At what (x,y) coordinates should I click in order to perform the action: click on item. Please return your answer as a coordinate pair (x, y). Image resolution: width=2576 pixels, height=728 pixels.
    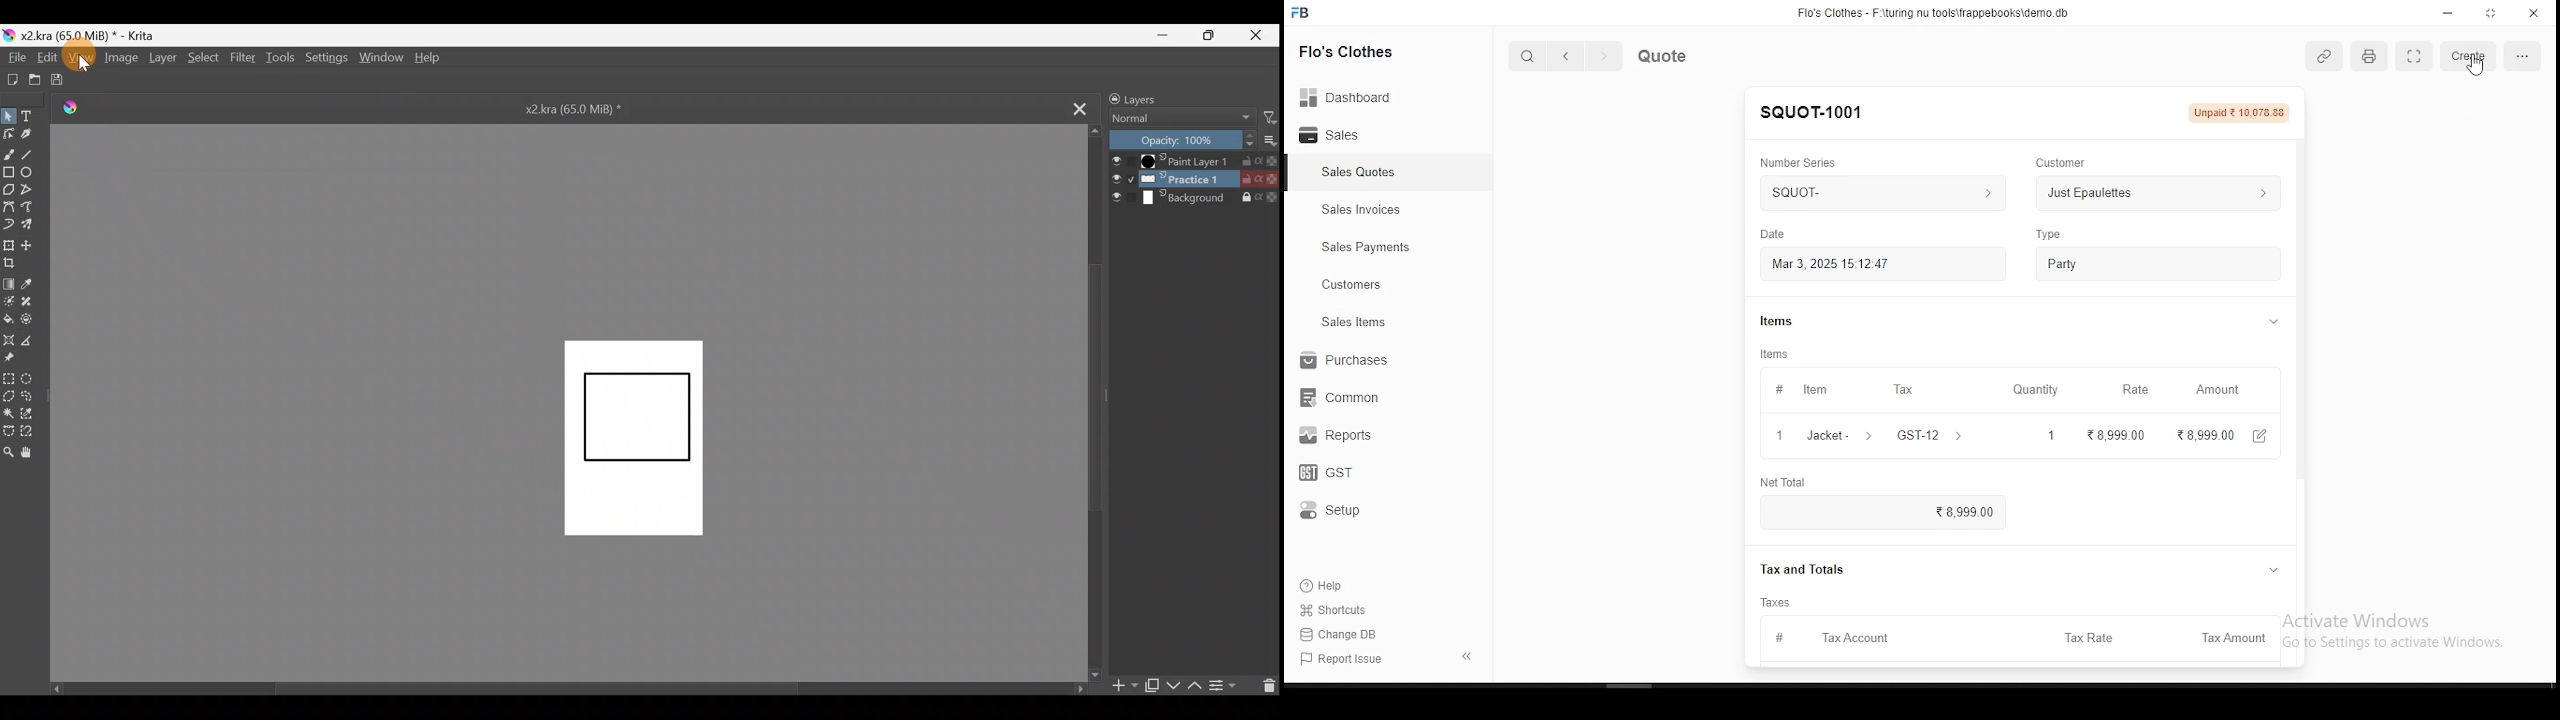
    Looking at the image, I should click on (1804, 388).